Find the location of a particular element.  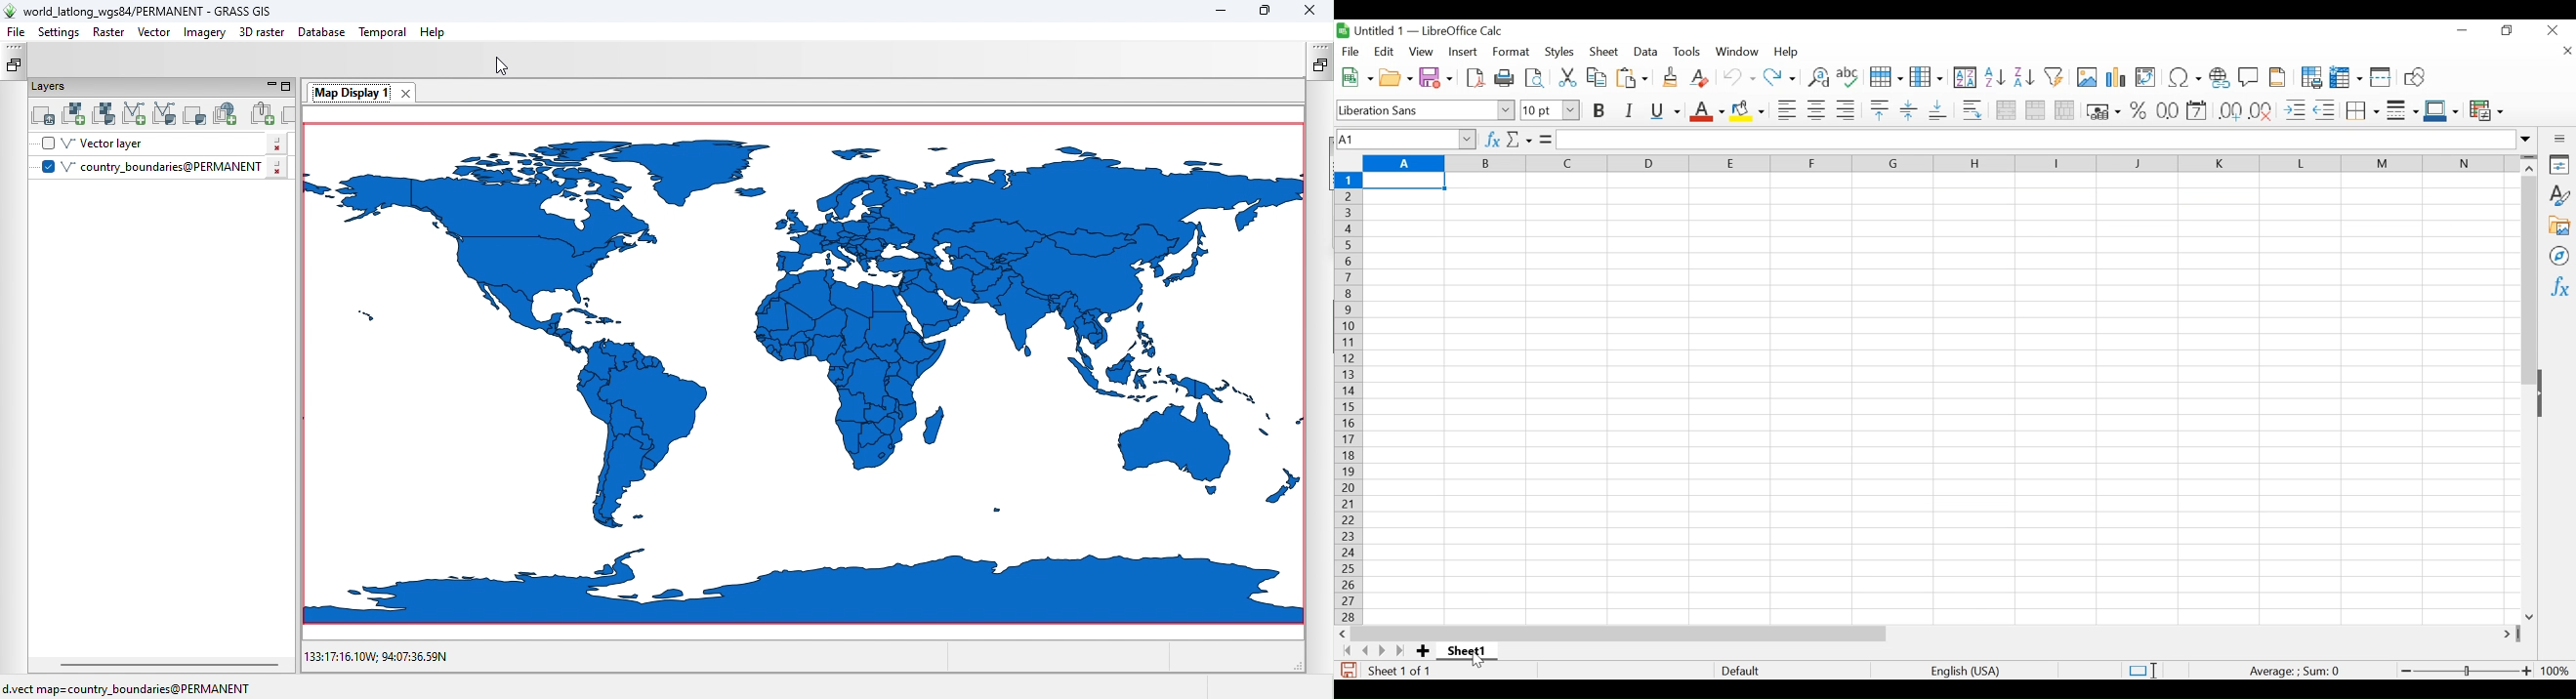

100% is located at coordinates (2556, 669).